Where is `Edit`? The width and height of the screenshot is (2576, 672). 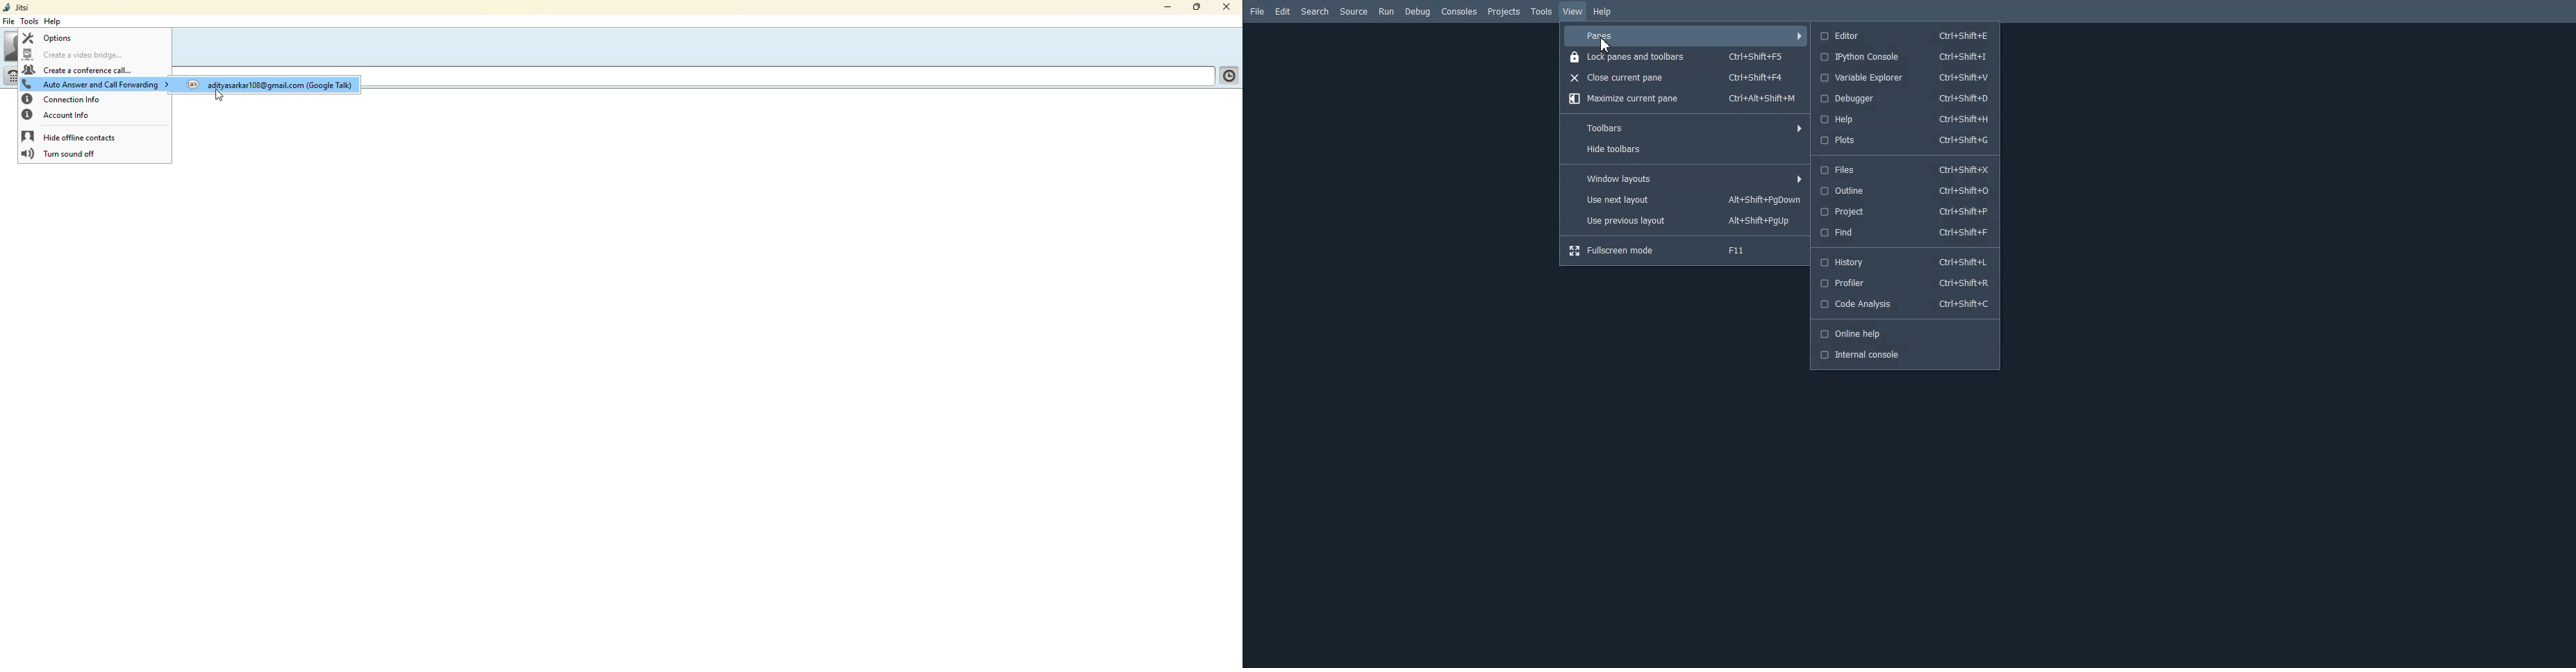 Edit is located at coordinates (1283, 11).